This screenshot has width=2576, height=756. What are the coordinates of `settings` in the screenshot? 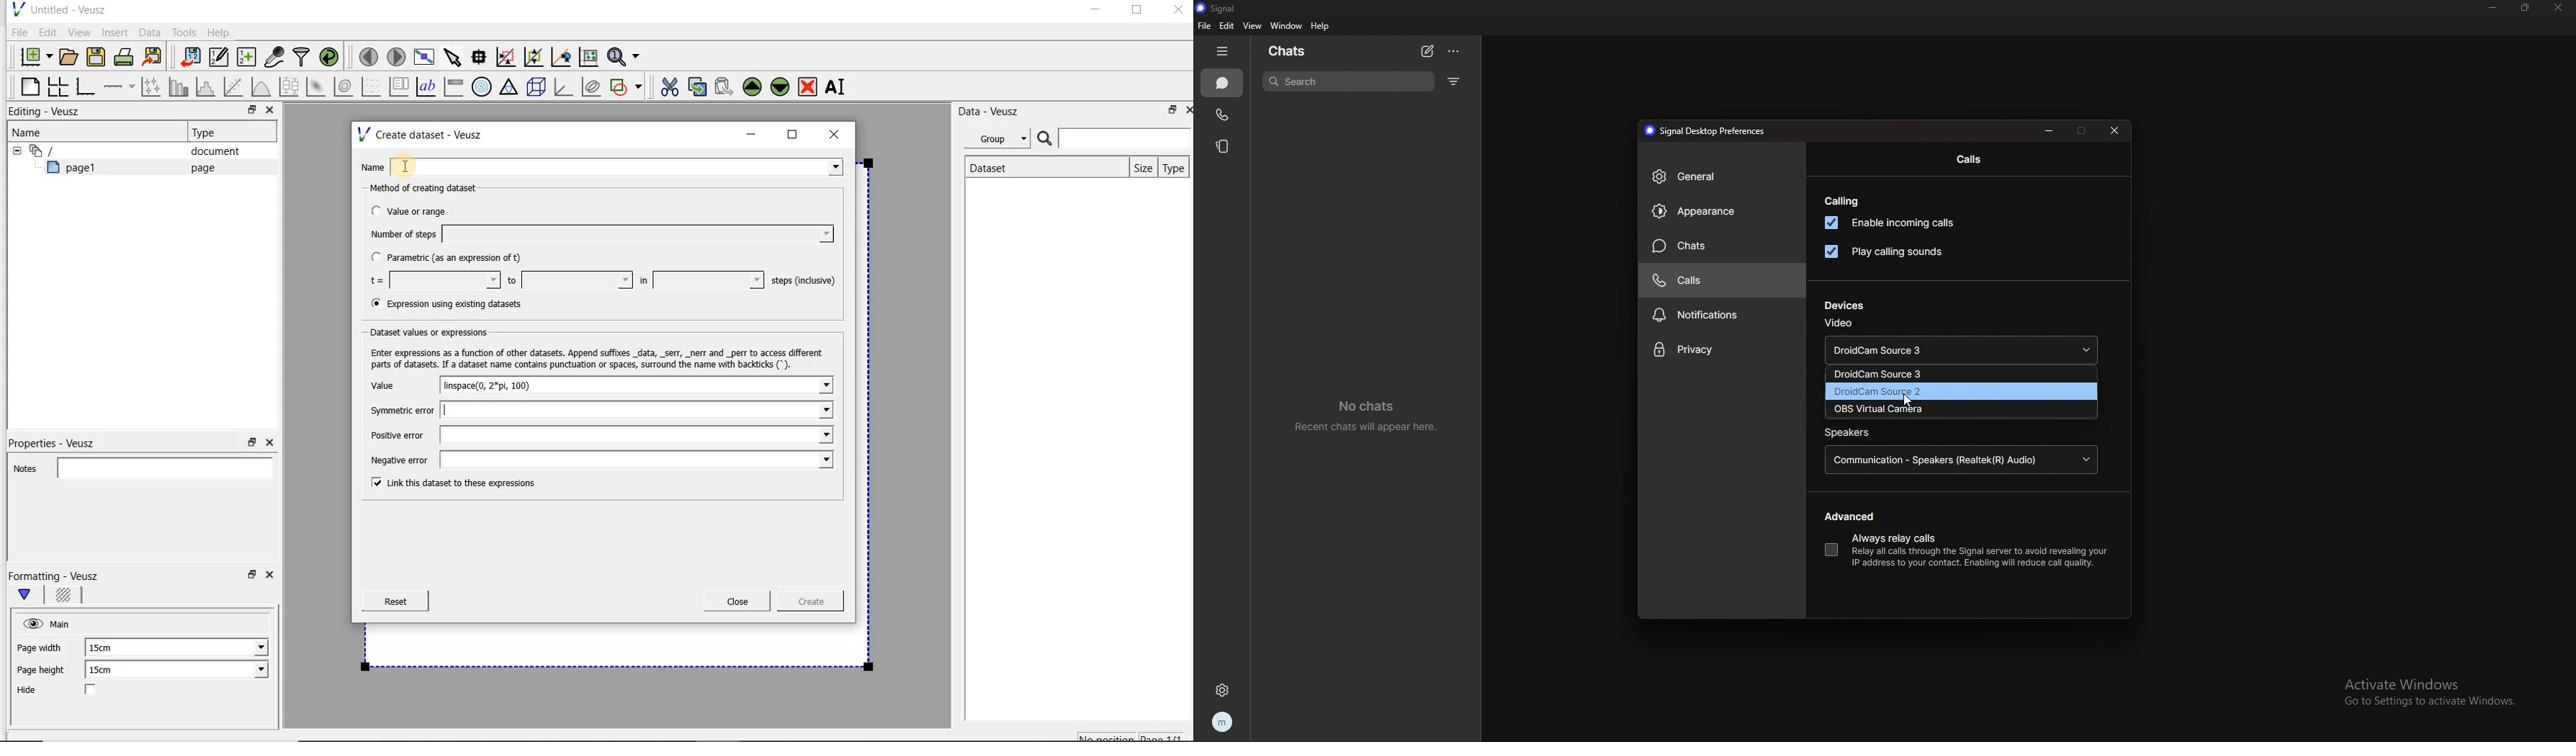 It's located at (1225, 689).